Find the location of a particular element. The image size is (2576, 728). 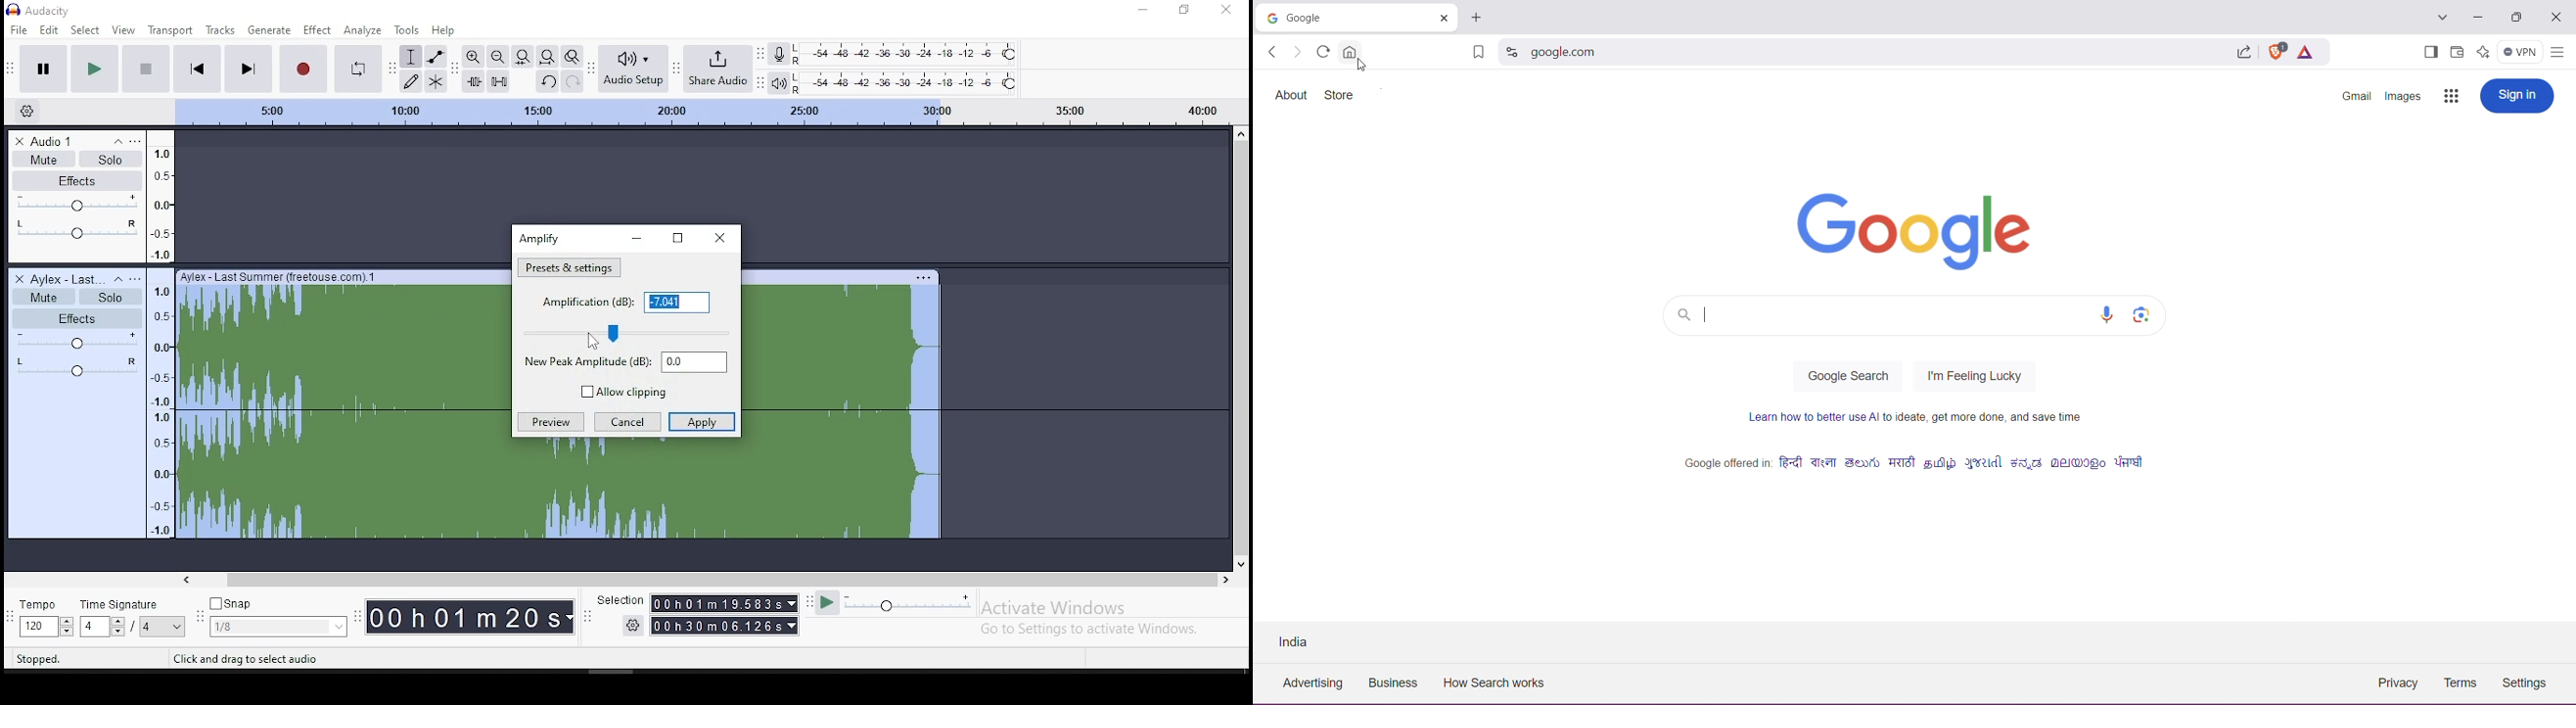

selection tool is located at coordinates (410, 57).